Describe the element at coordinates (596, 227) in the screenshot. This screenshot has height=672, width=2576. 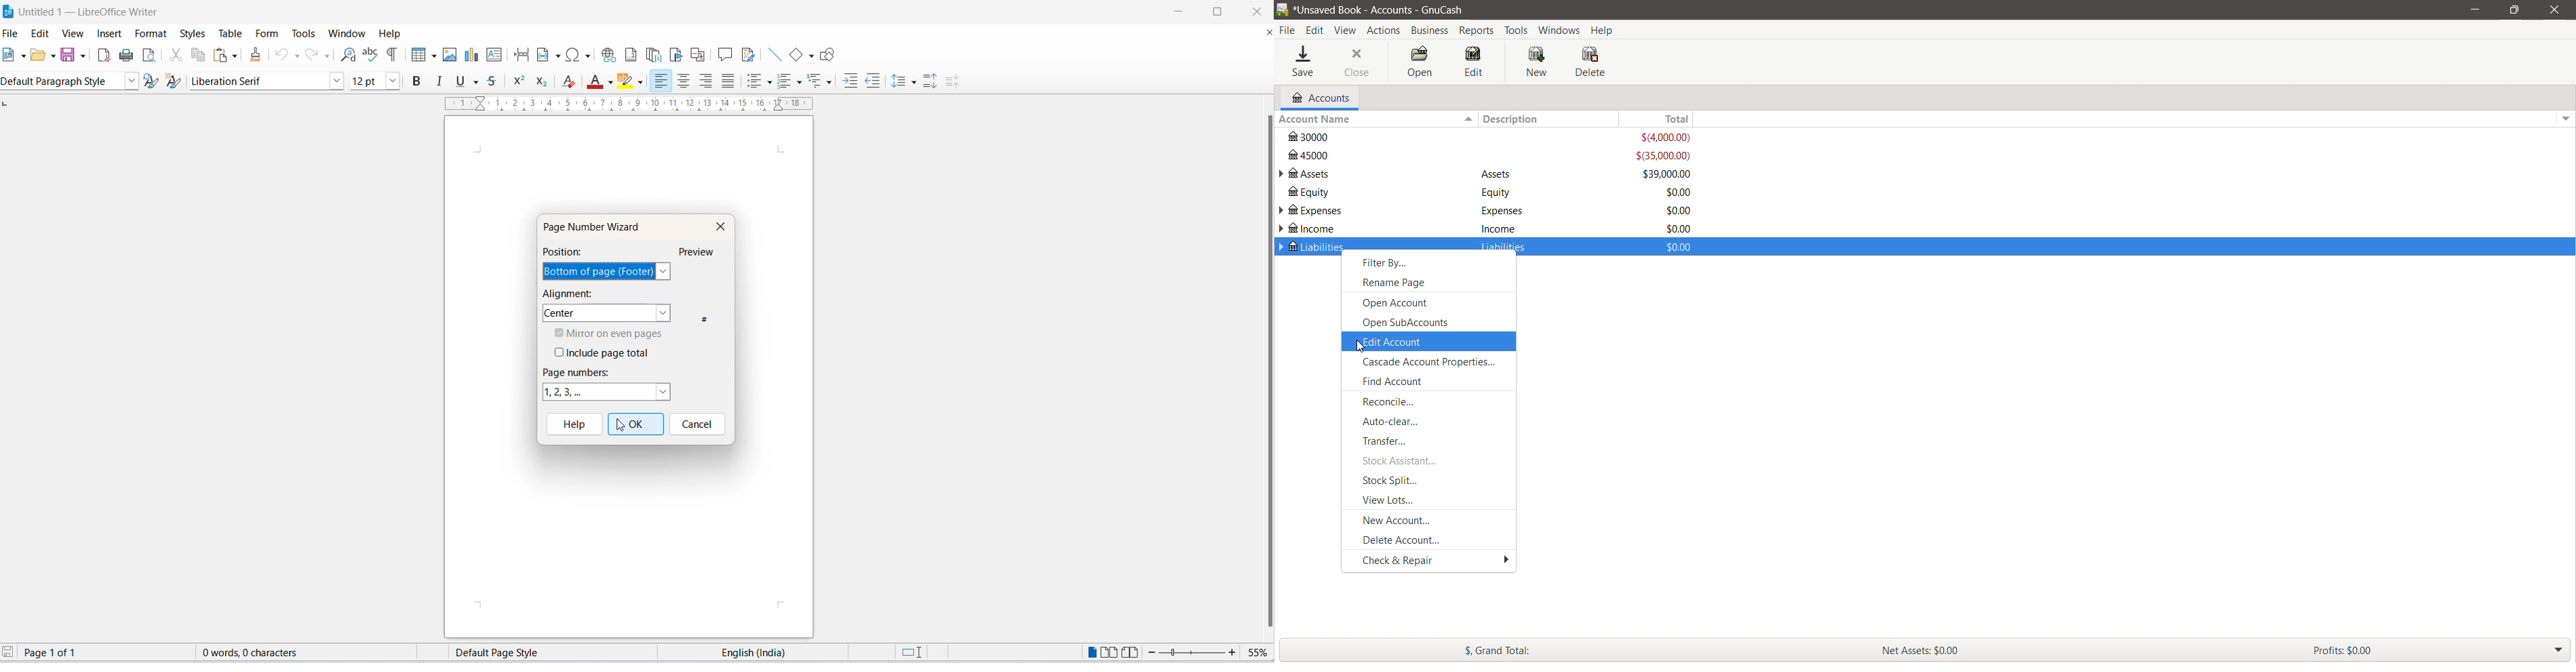
I see `page number dialog box` at that location.